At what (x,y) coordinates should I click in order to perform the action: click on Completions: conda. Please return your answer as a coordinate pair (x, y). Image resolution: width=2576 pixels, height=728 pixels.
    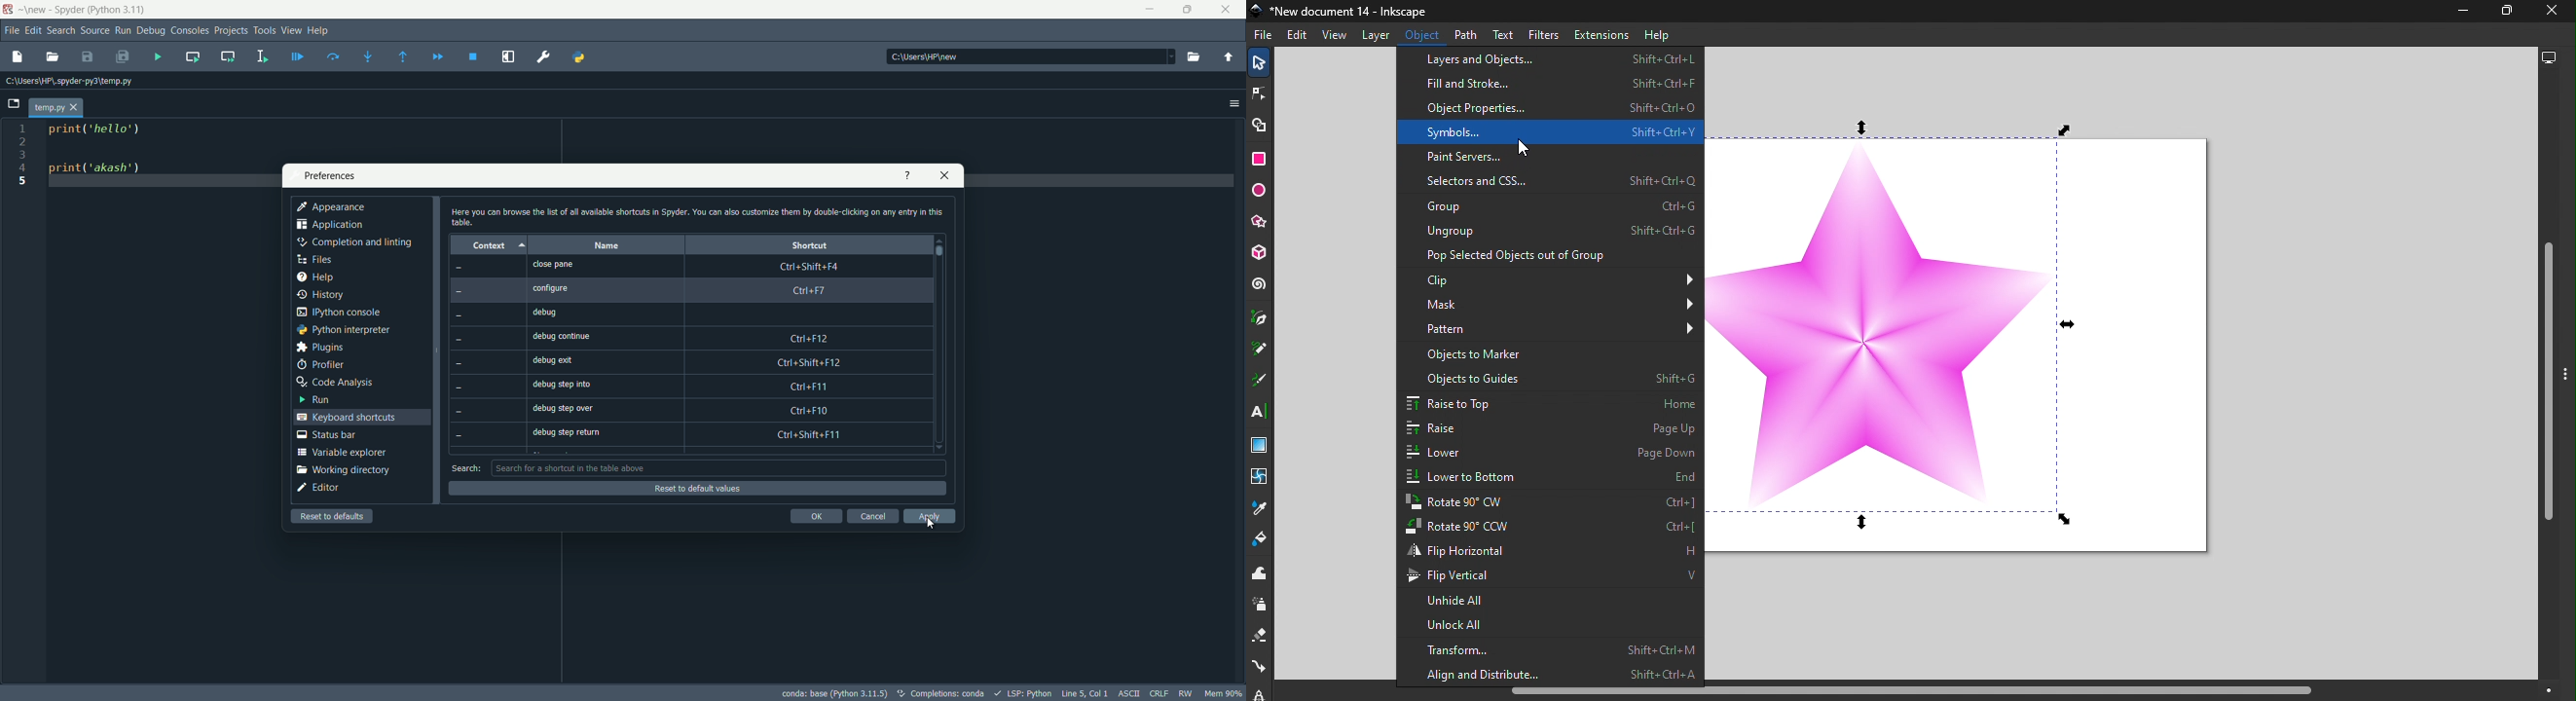
    Looking at the image, I should click on (956, 694).